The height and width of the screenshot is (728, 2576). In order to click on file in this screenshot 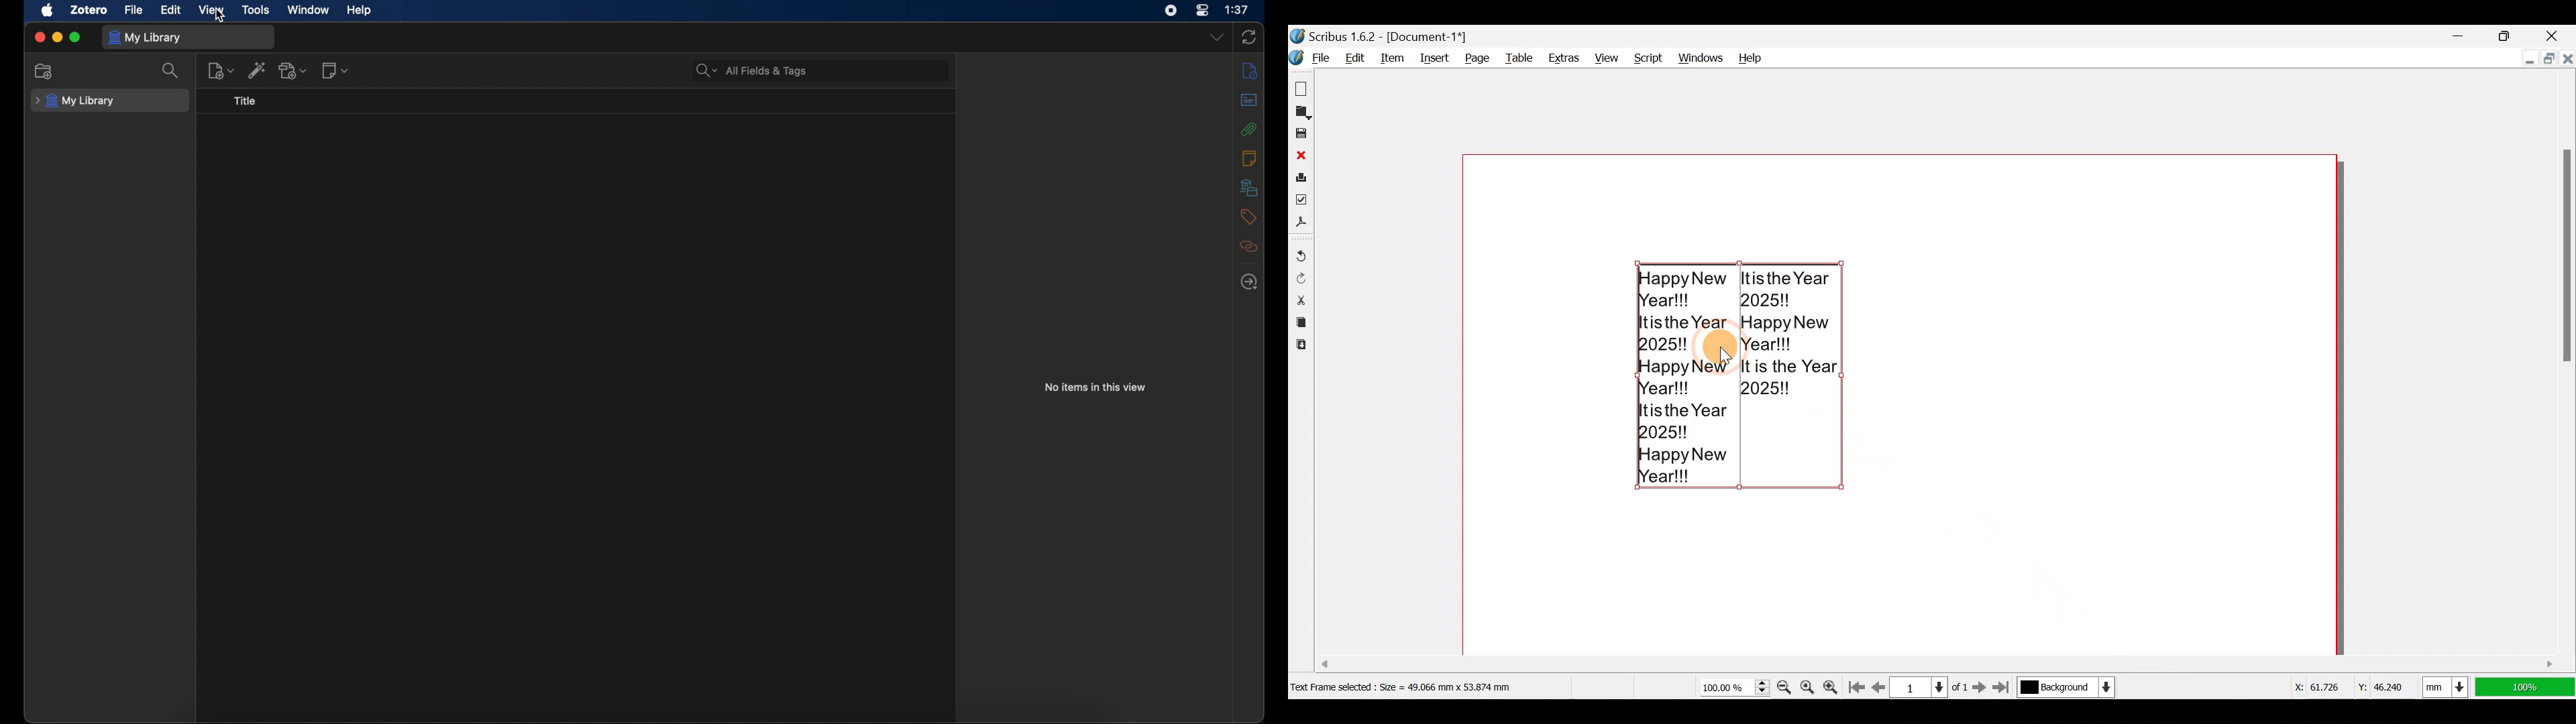, I will do `click(133, 9)`.